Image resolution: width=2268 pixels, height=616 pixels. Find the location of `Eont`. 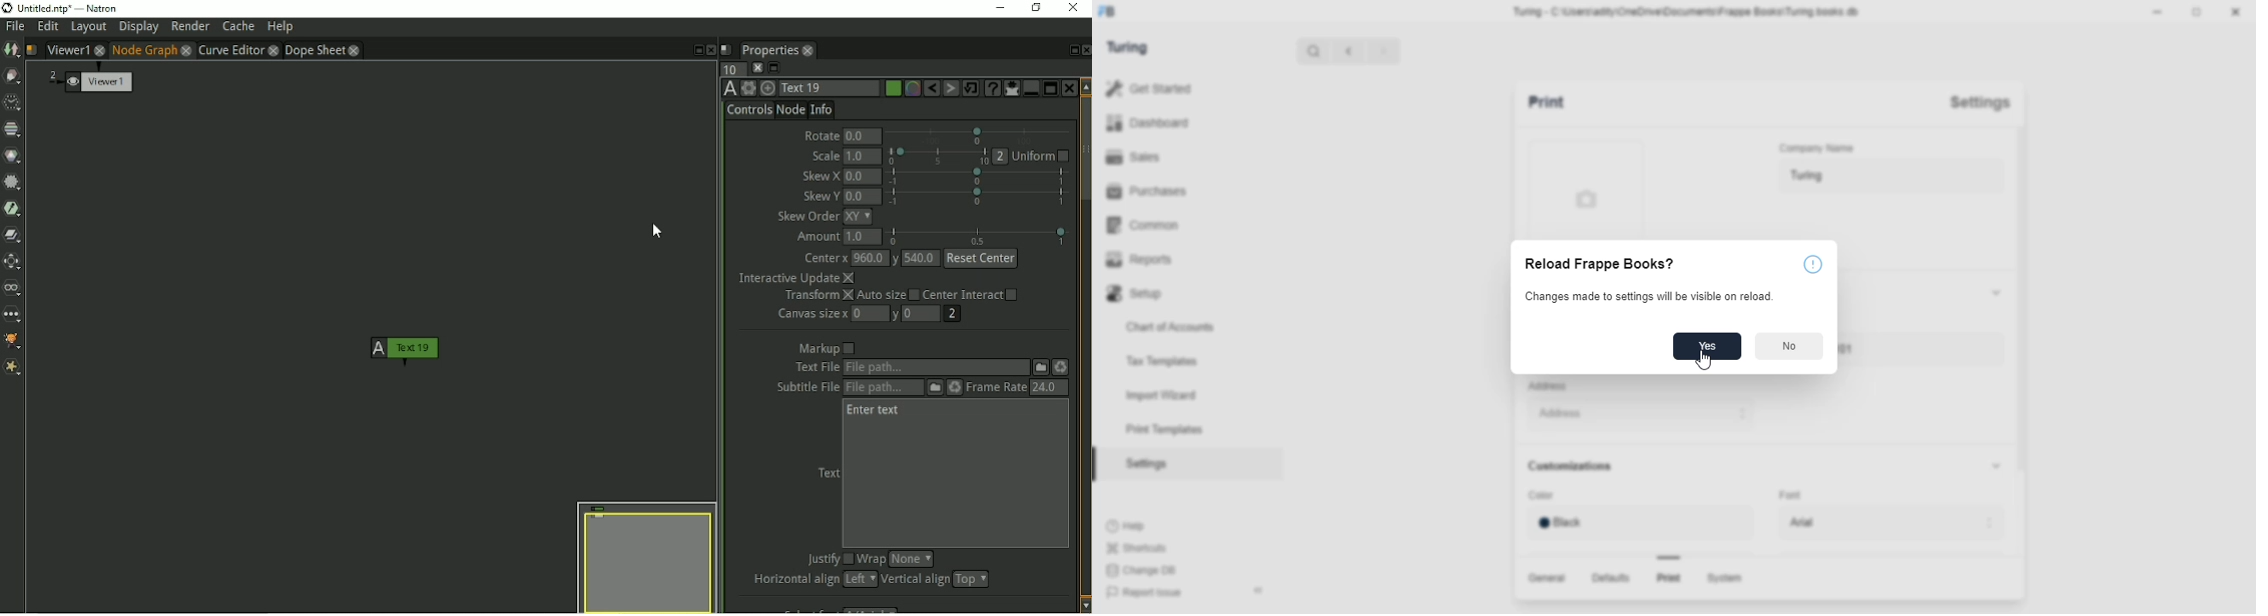

Eont is located at coordinates (1793, 493).